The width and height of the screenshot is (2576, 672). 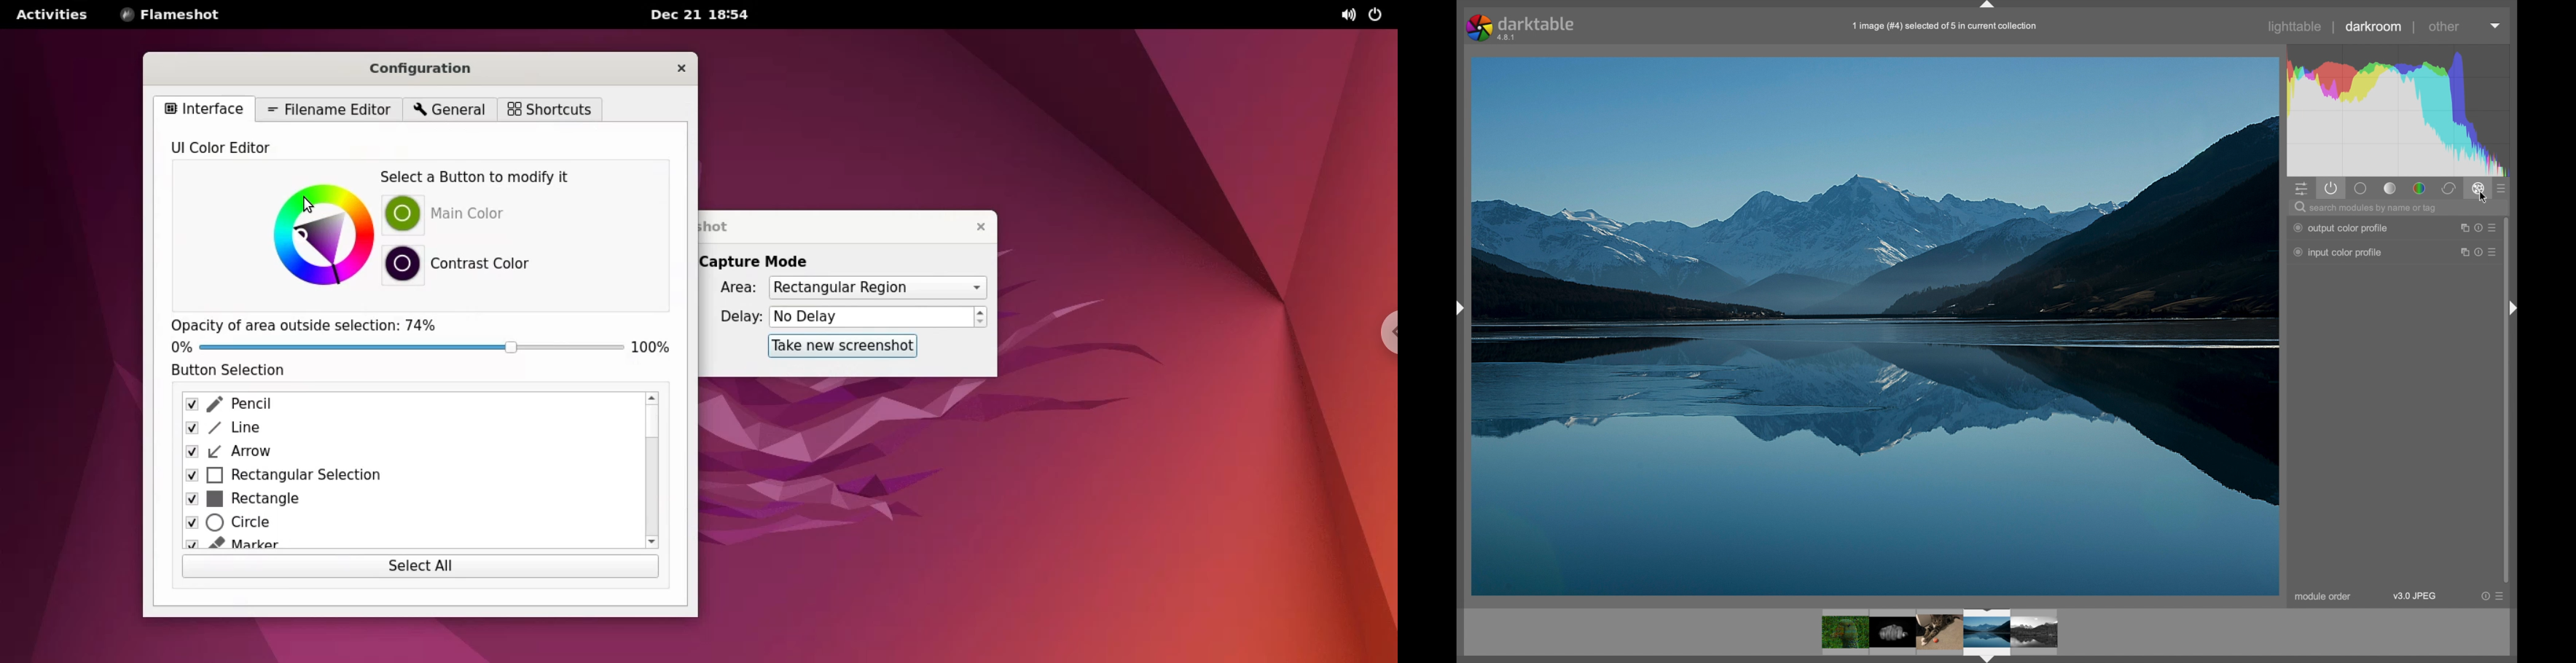 I want to click on tone, so click(x=2390, y=188).